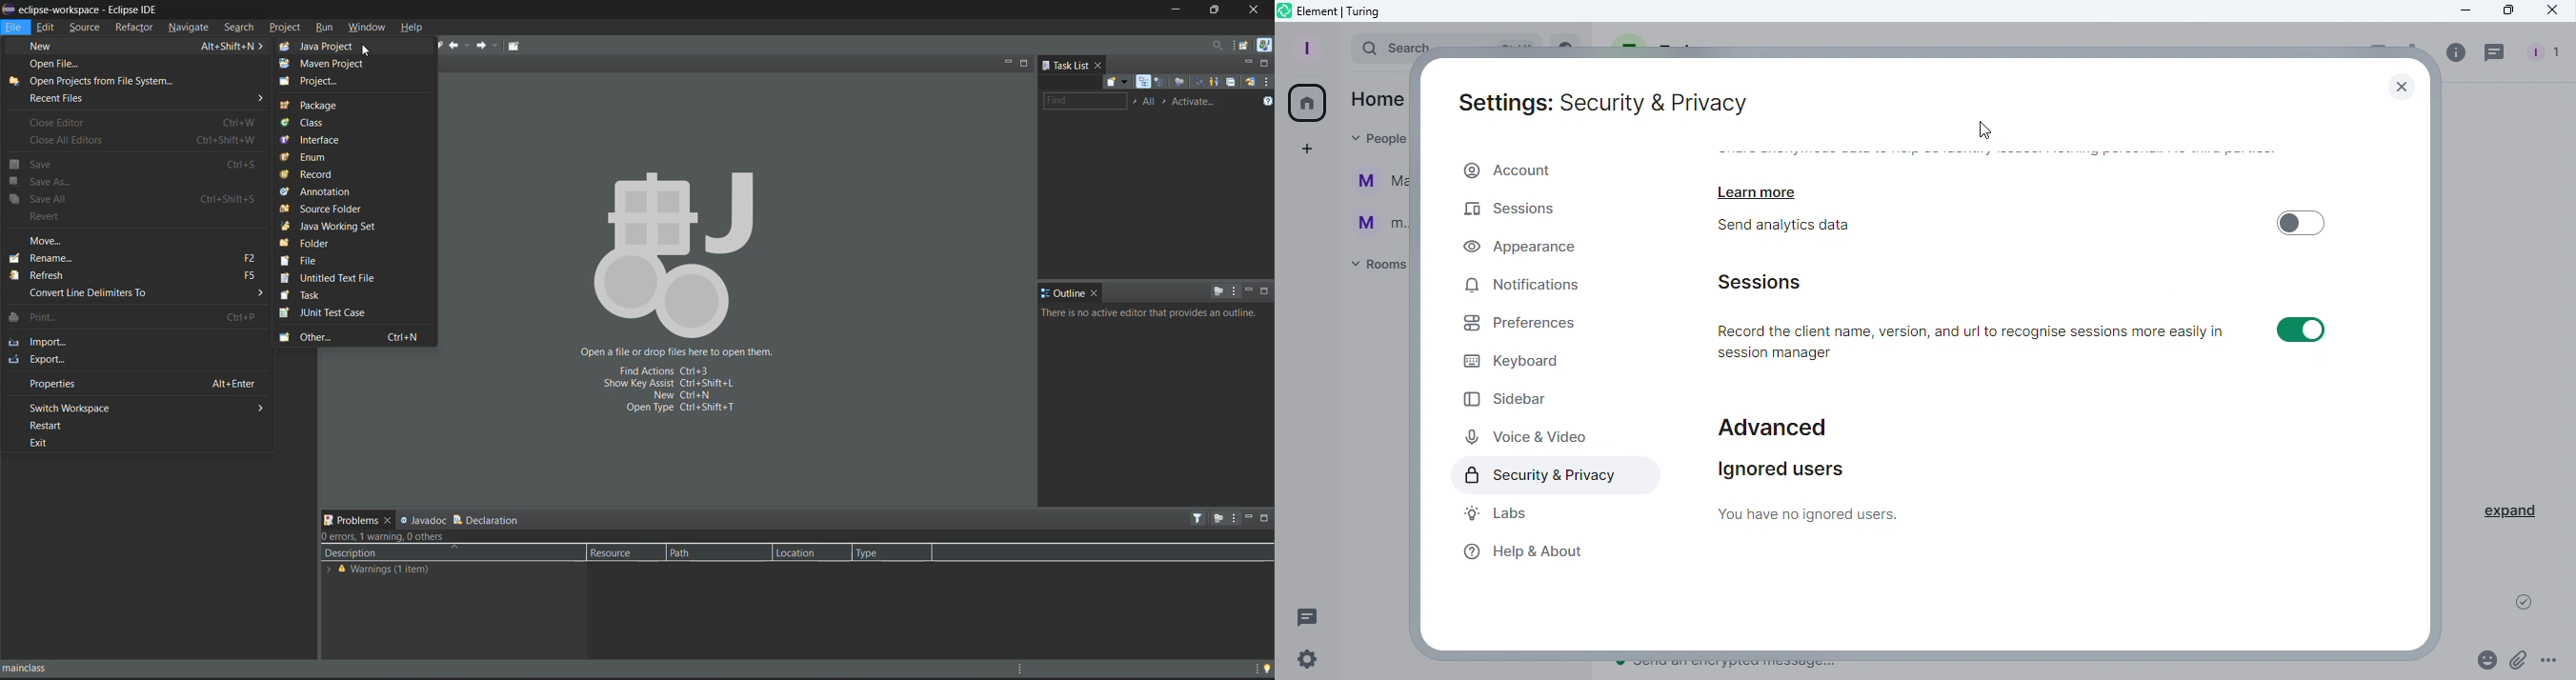  Describe the element at coordinates (1538, 249) in the screenshot. I see `Appearance` at that location.